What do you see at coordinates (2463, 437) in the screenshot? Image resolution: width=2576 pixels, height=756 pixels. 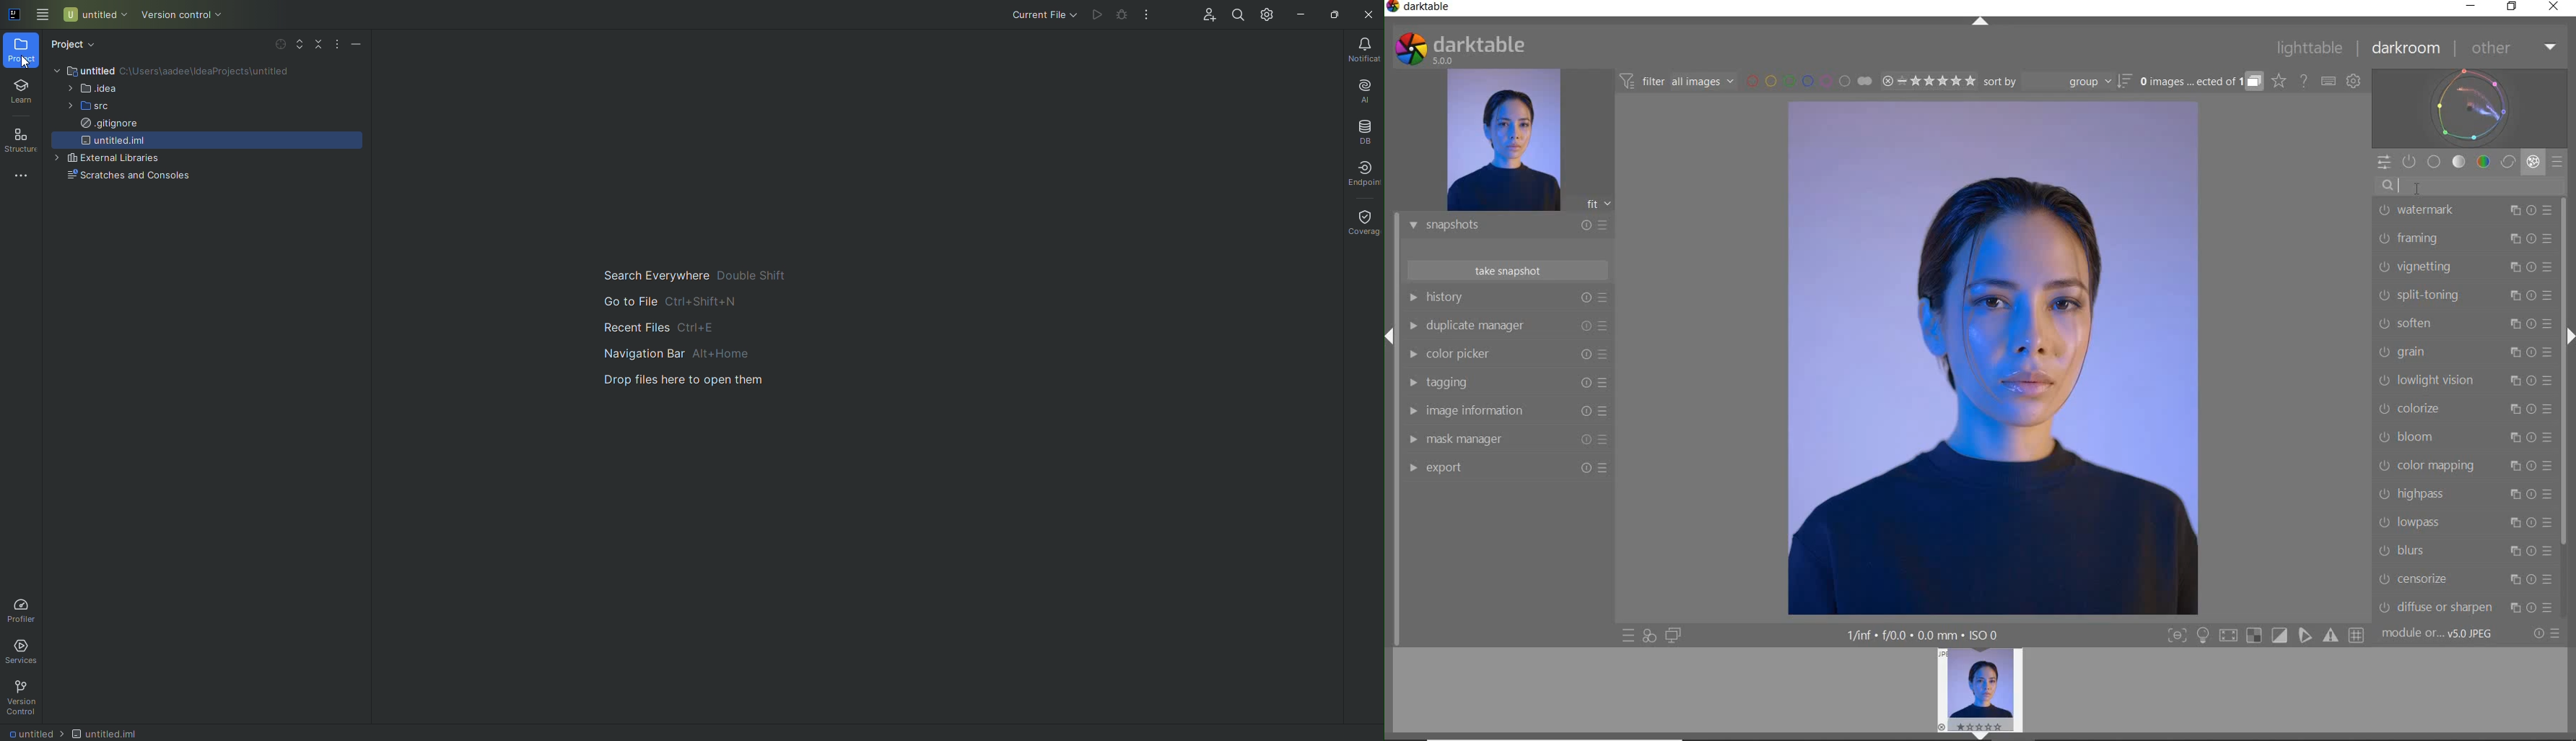 I see `BLOOM` at bounding box center [2463, 437].